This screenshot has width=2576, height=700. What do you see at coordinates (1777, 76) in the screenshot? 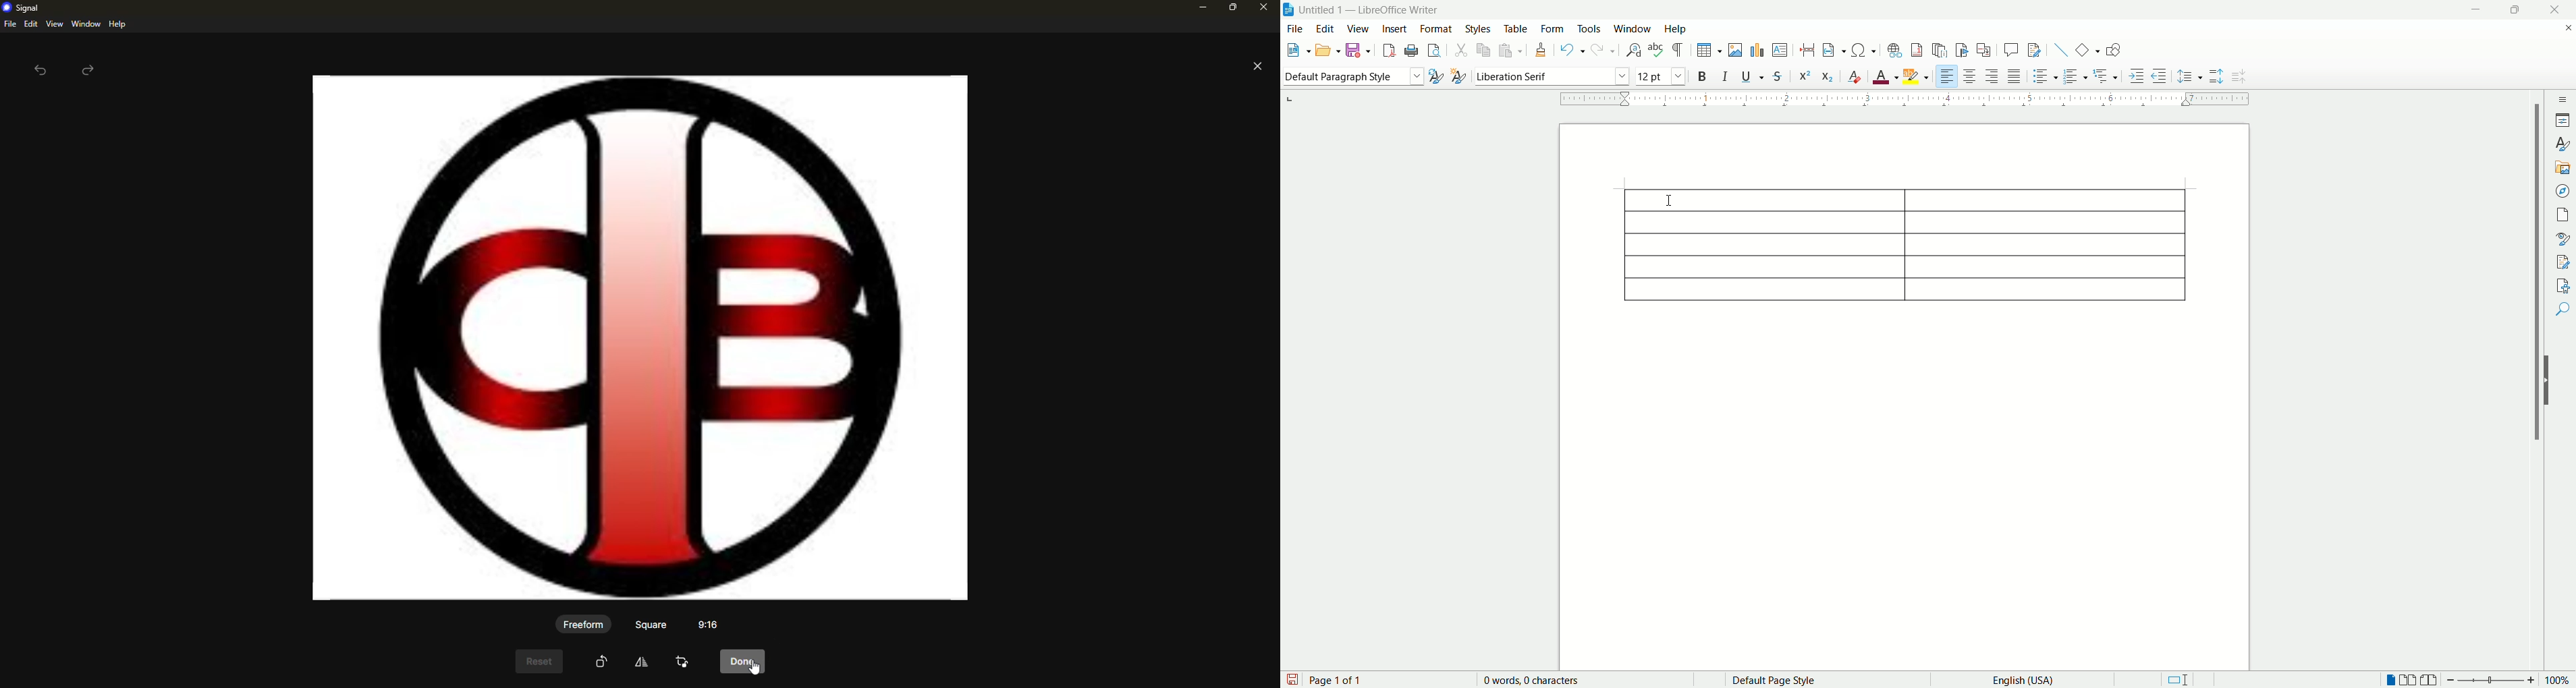
I see `strikethrough` at bounding box center [1777, 76].